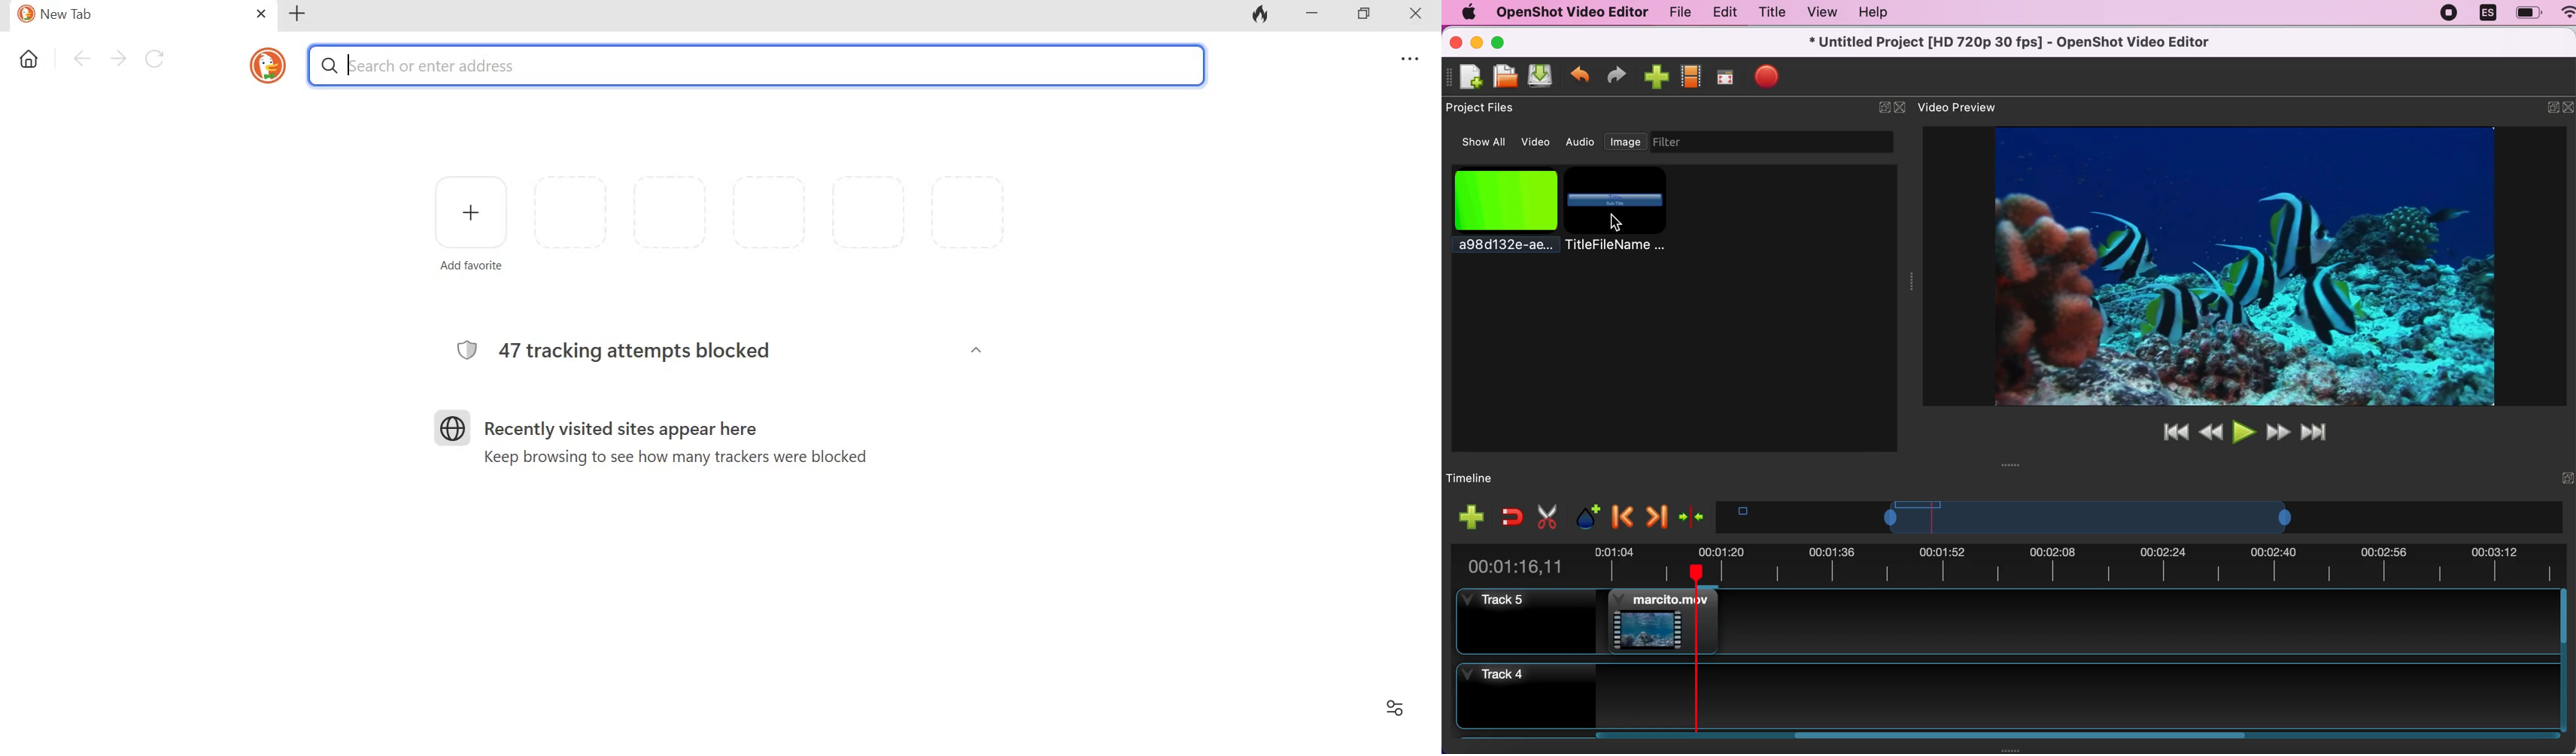 The image size is (2576, 756). I want to click on video, so click(1537, 140).